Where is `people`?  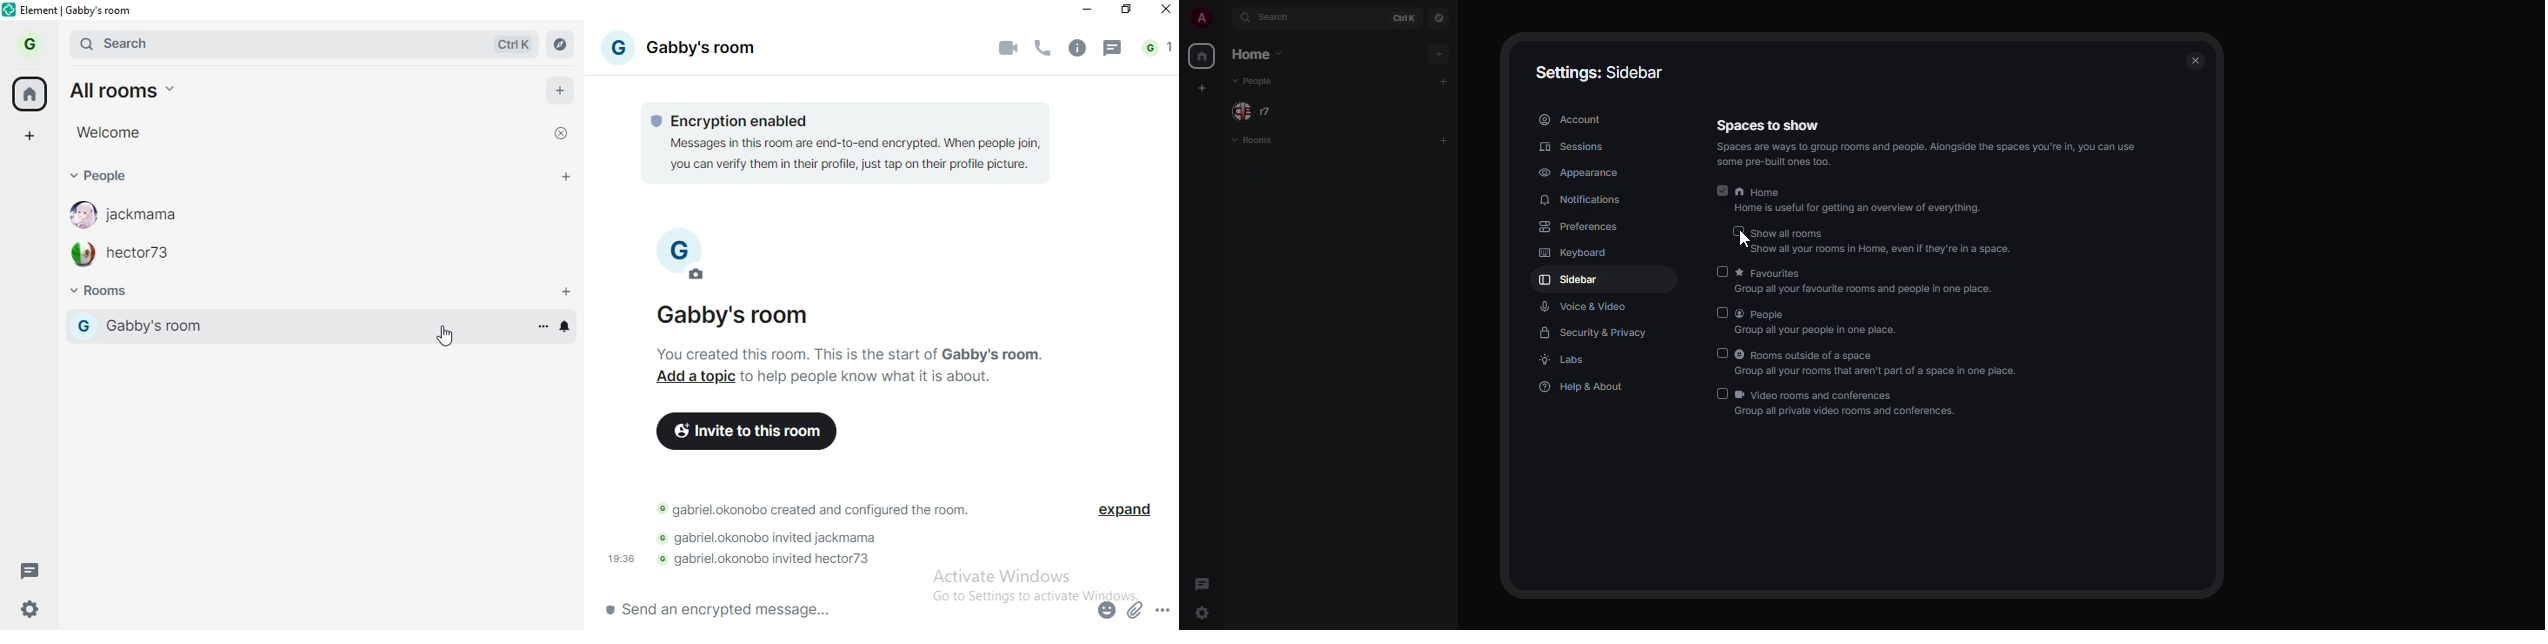
people is located at coordinates (116, 179).